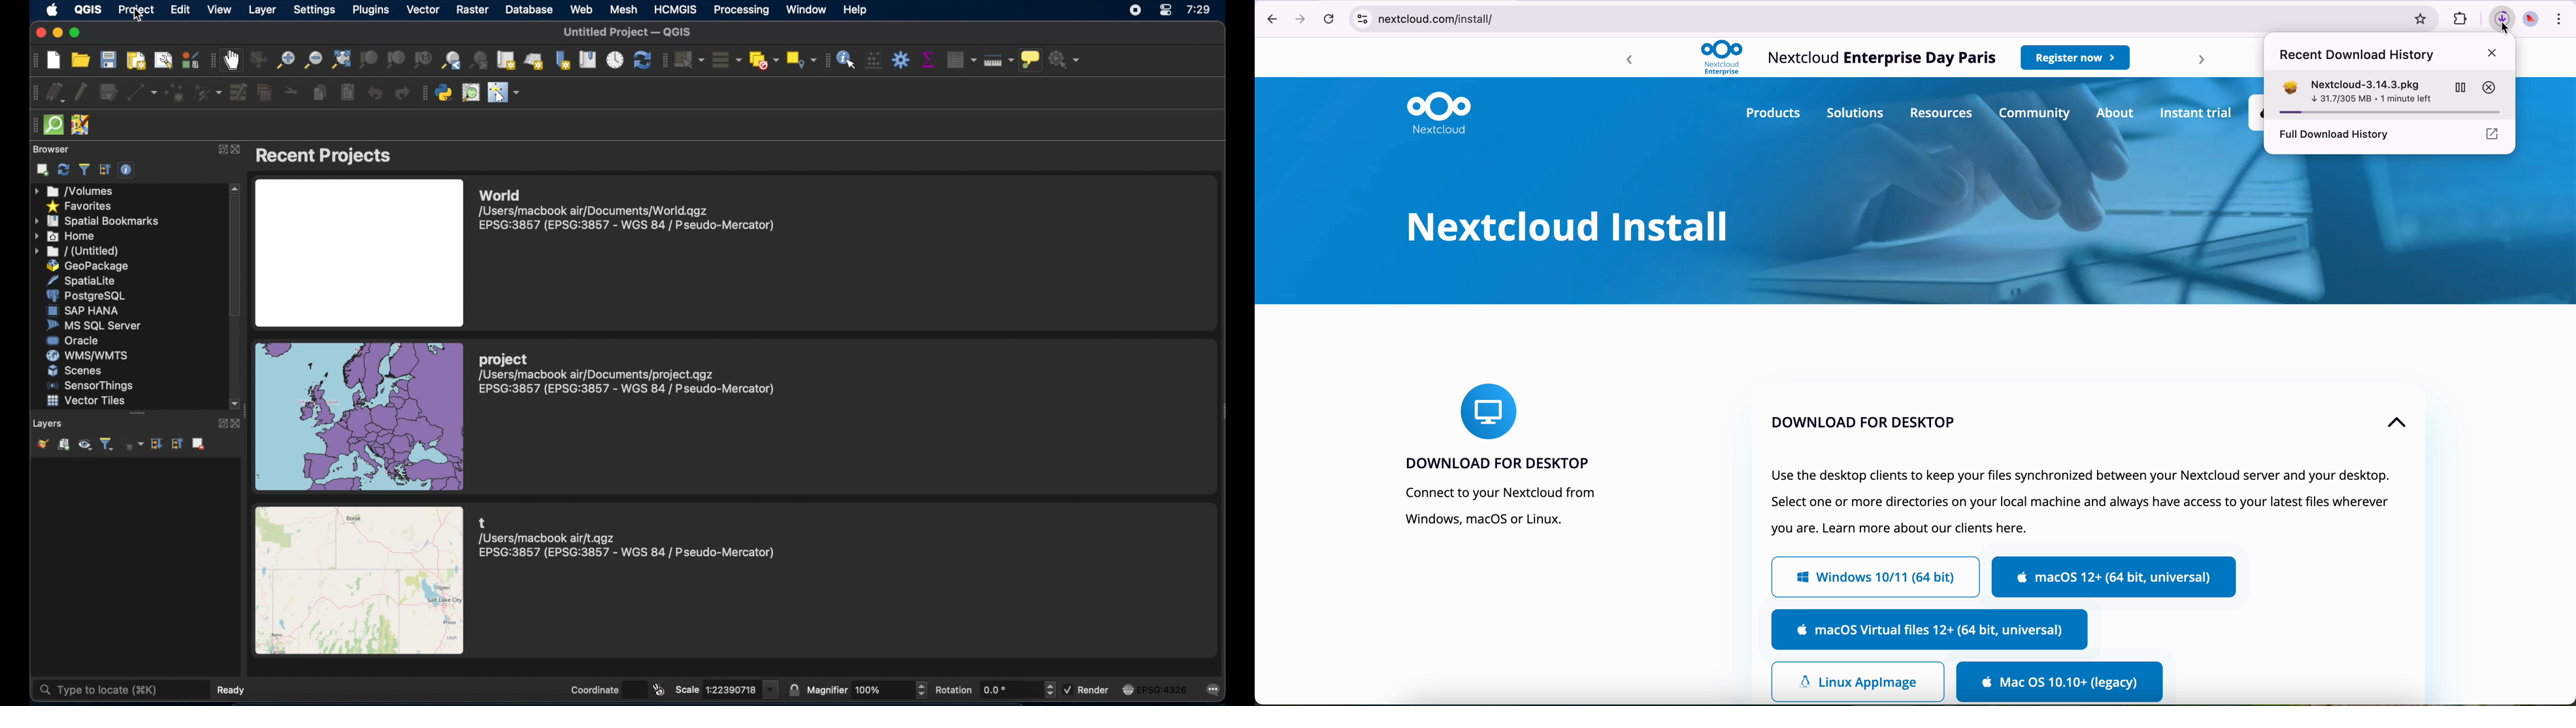  I want to click on Windows 10/11 (64 bit), so click(1875, 577).